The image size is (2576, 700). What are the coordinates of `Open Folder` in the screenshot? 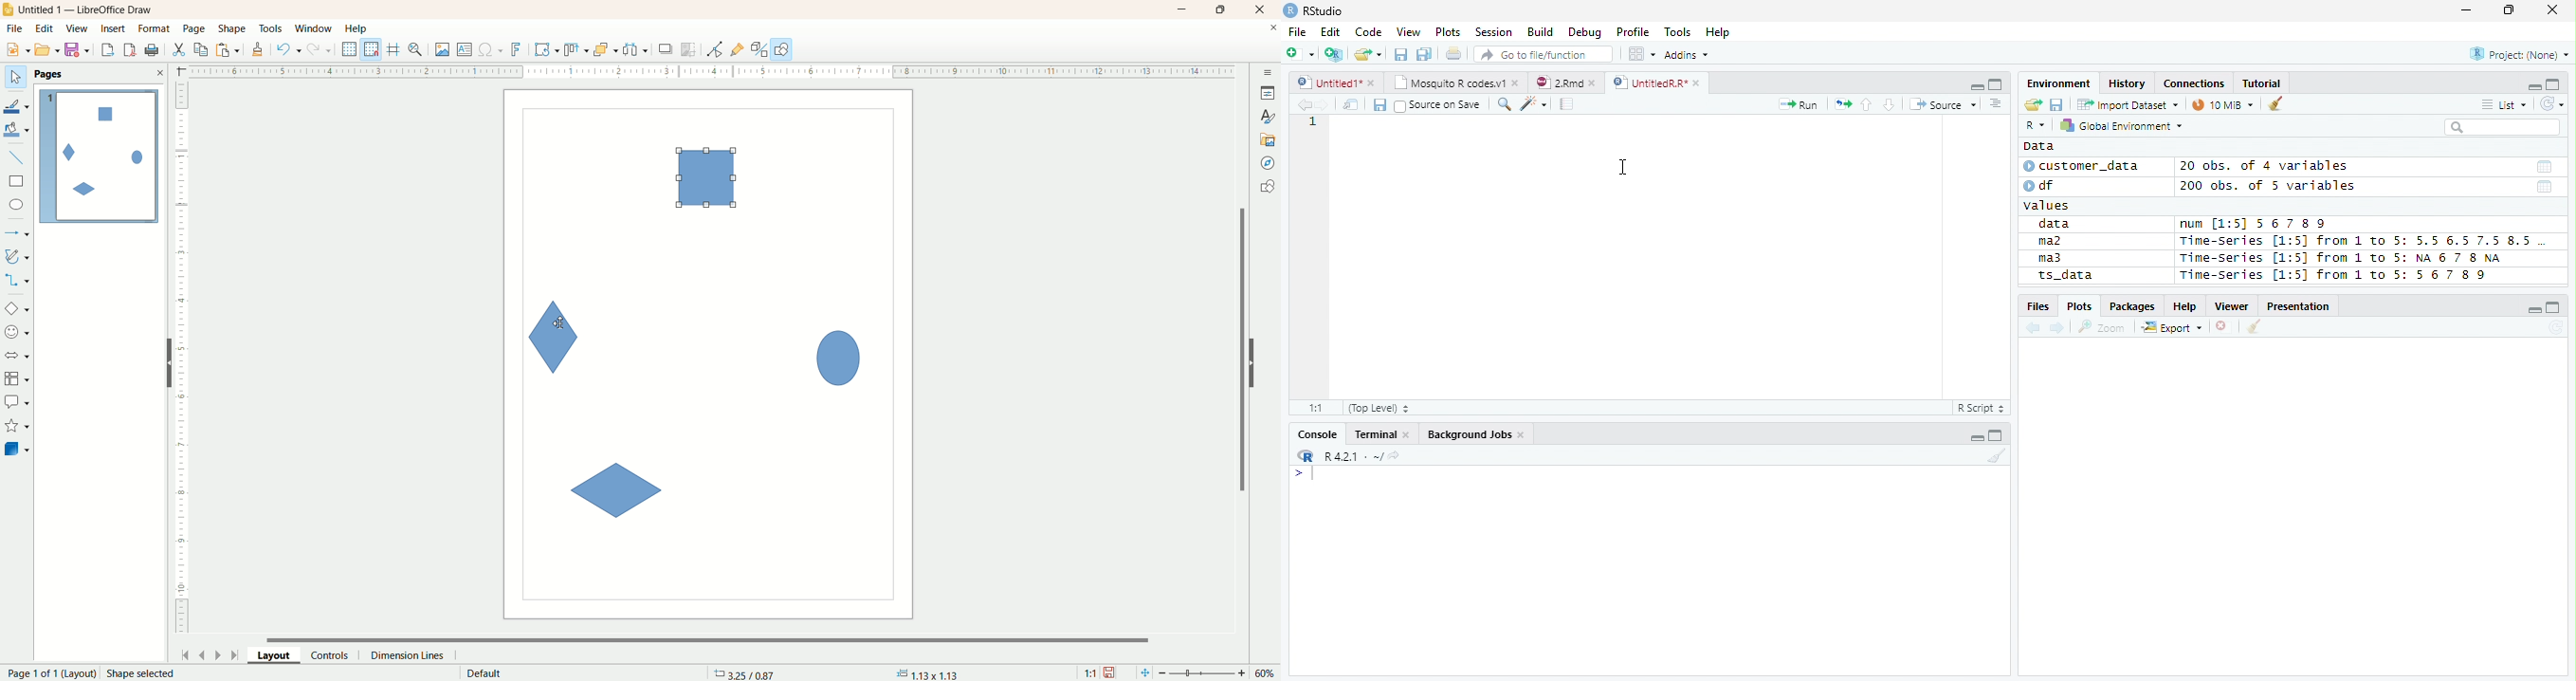 It's located at (1369, 53).